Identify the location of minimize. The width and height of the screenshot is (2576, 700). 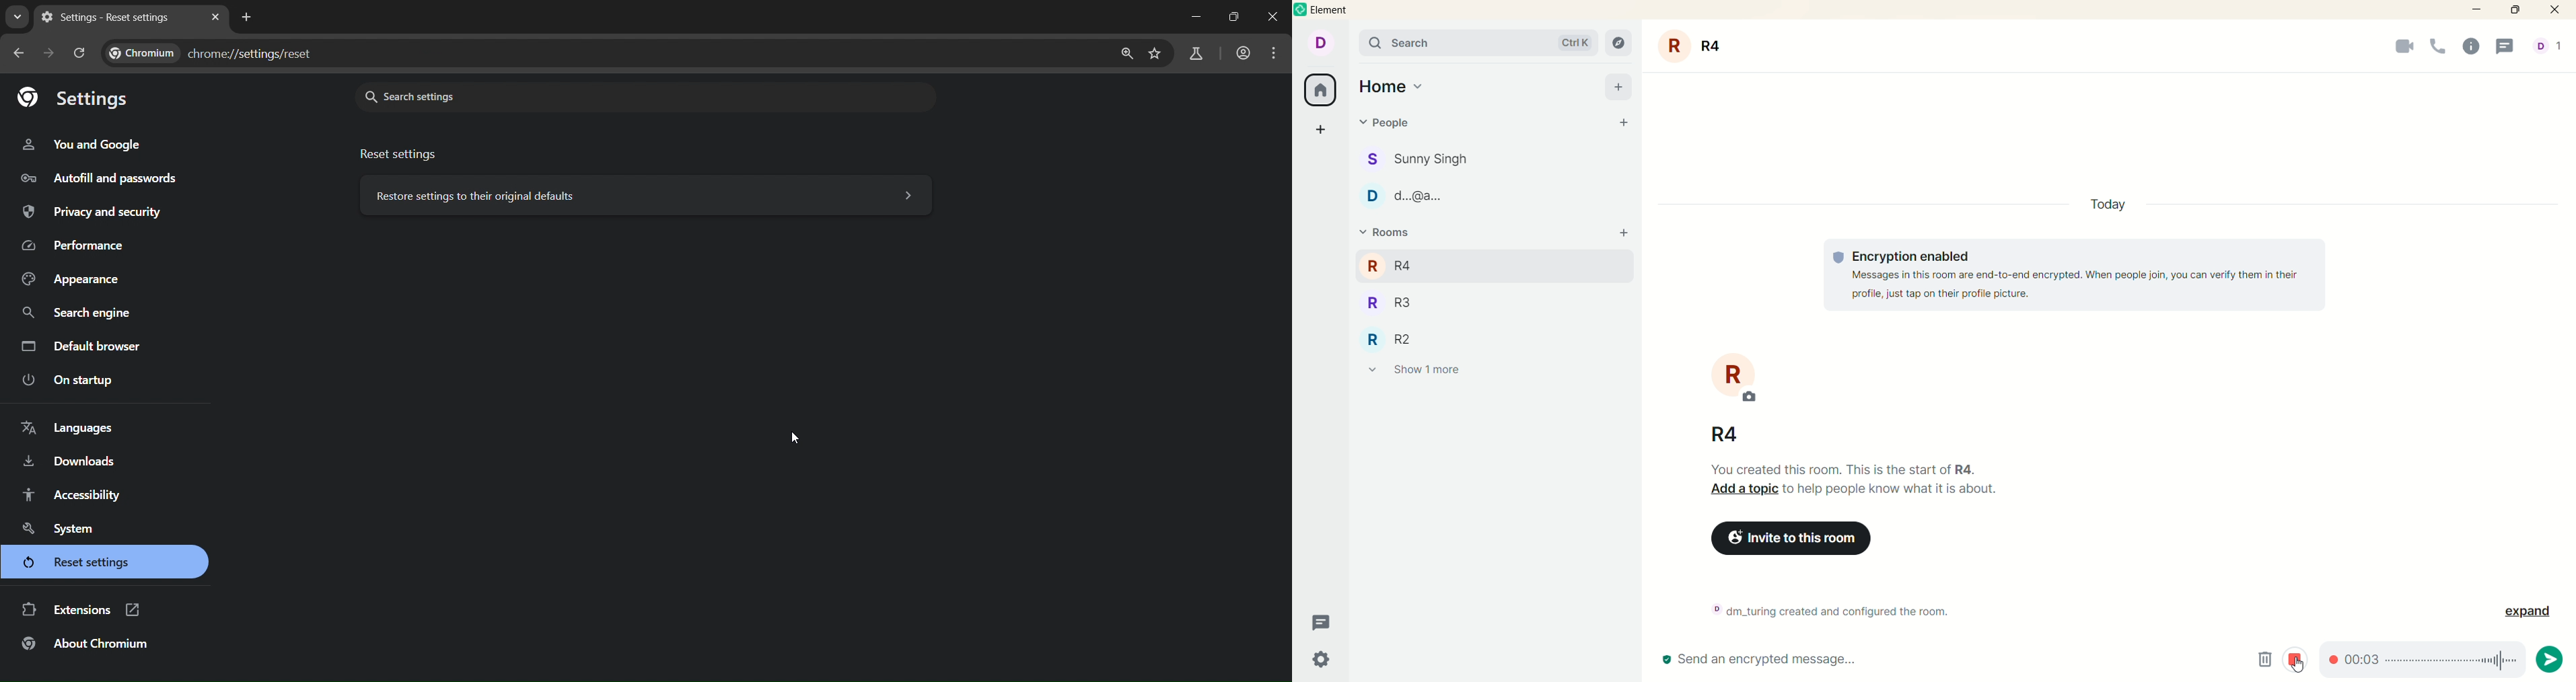
(2475, 11).